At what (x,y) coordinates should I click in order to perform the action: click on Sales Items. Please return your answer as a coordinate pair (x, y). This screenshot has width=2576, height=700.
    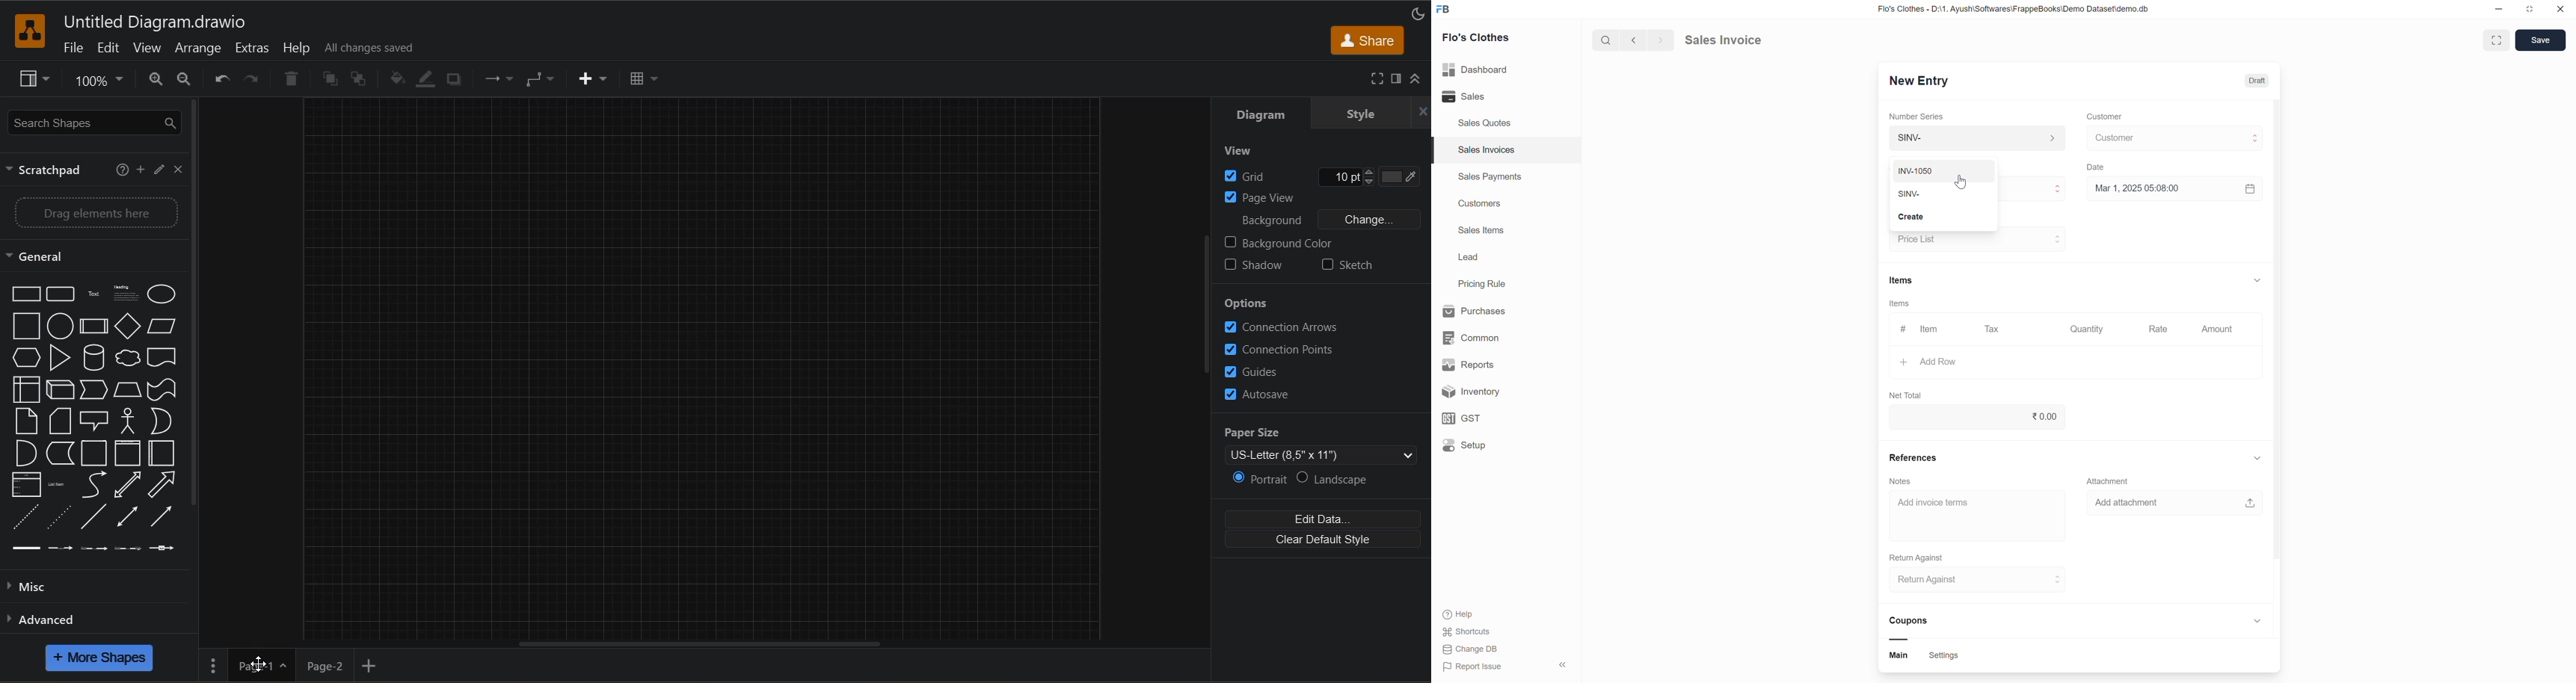
    Looking at the image, I should click on (1482, 231).